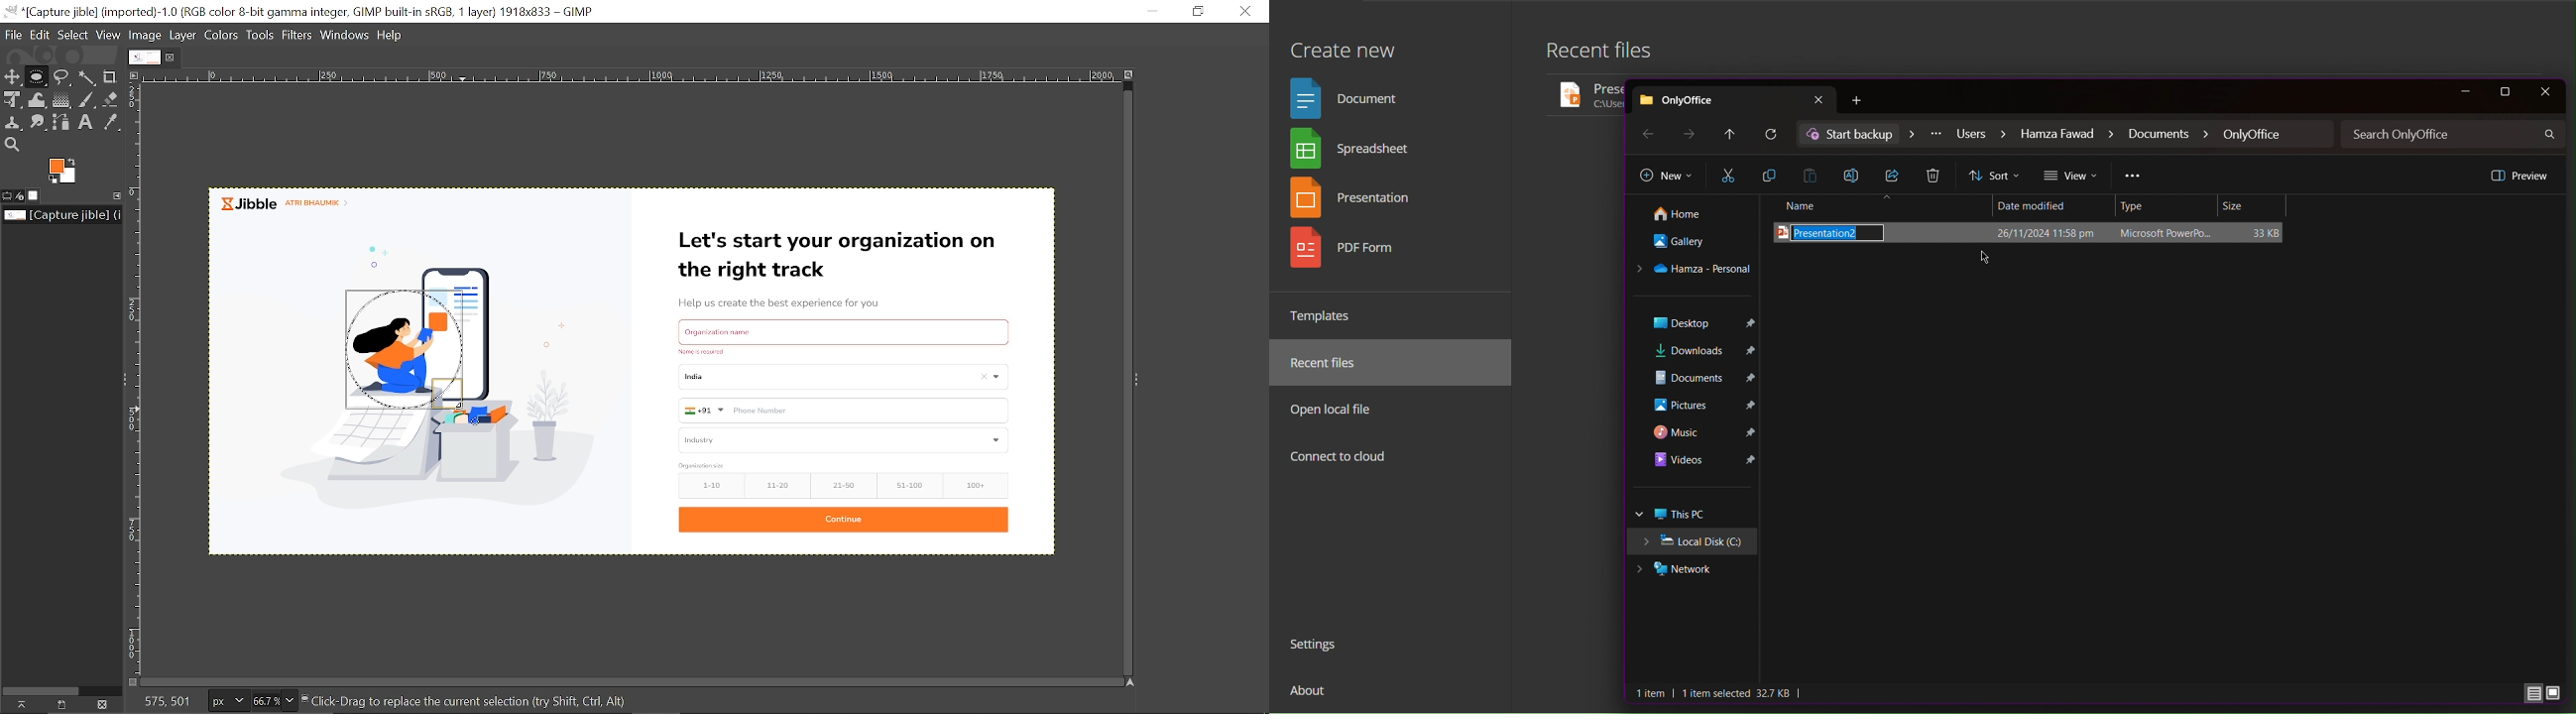 The image size is (2576, 728). What do you see at coordinates (1608, 54) in the screenshot?
I see `Recent files` at bounding box center [1608, 54].